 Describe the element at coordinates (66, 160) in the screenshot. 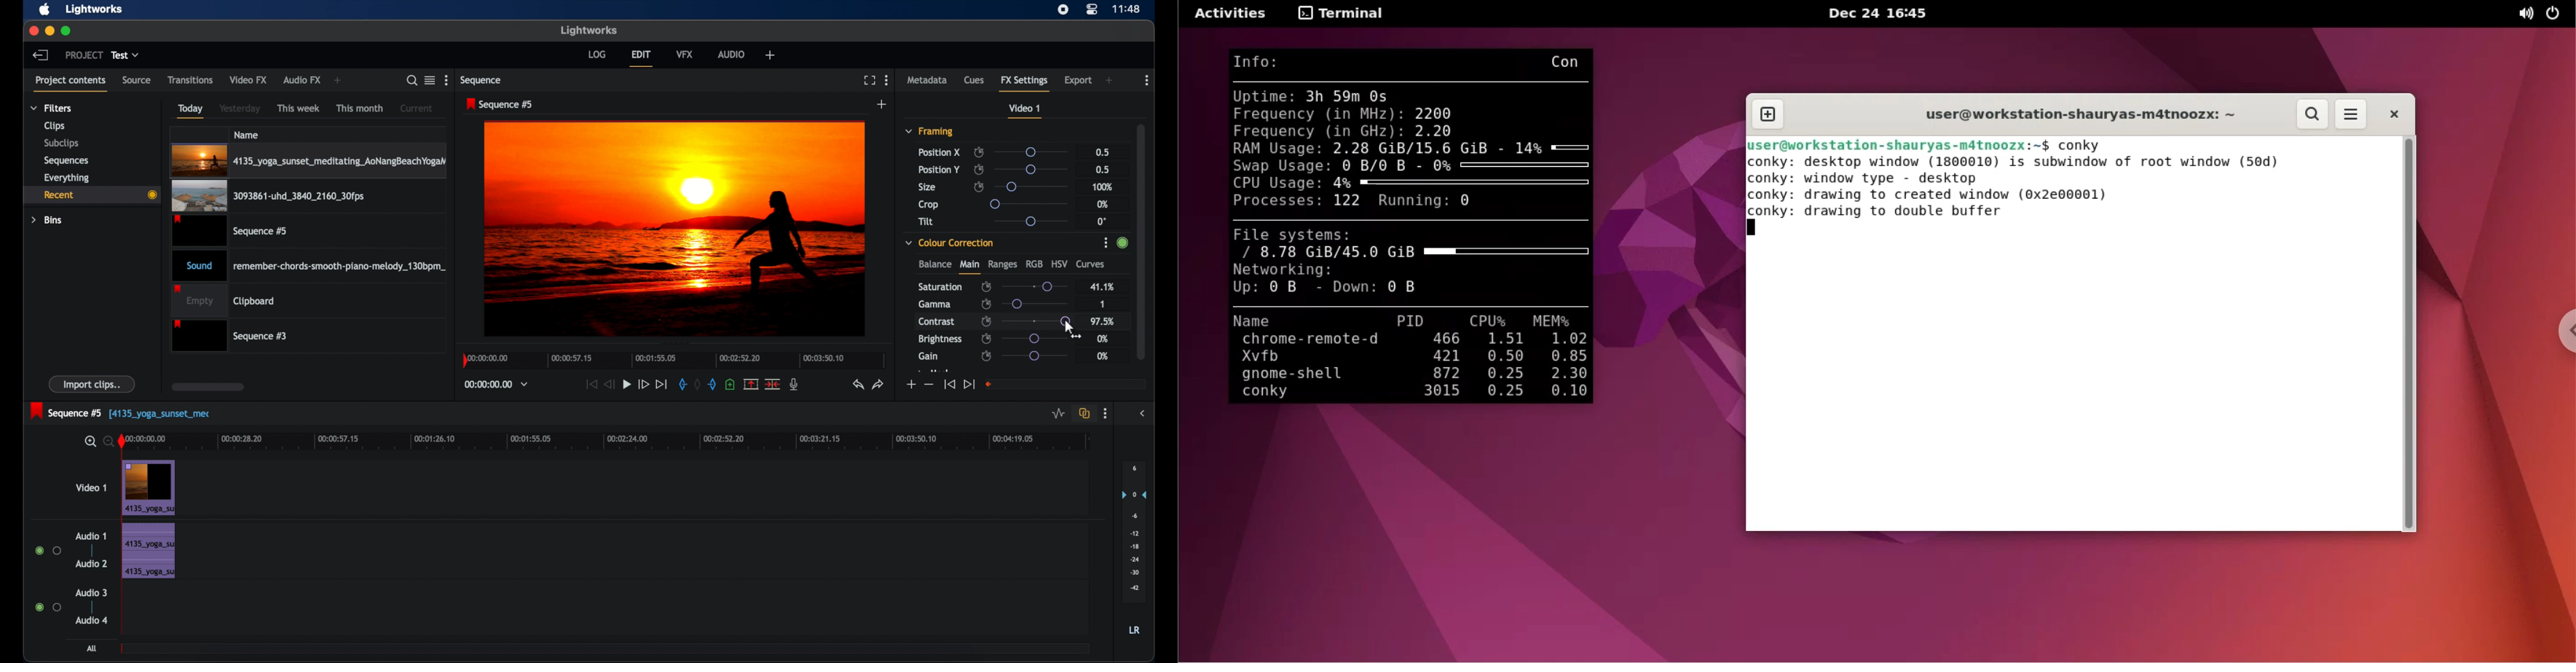

I see `sequences` at that location.